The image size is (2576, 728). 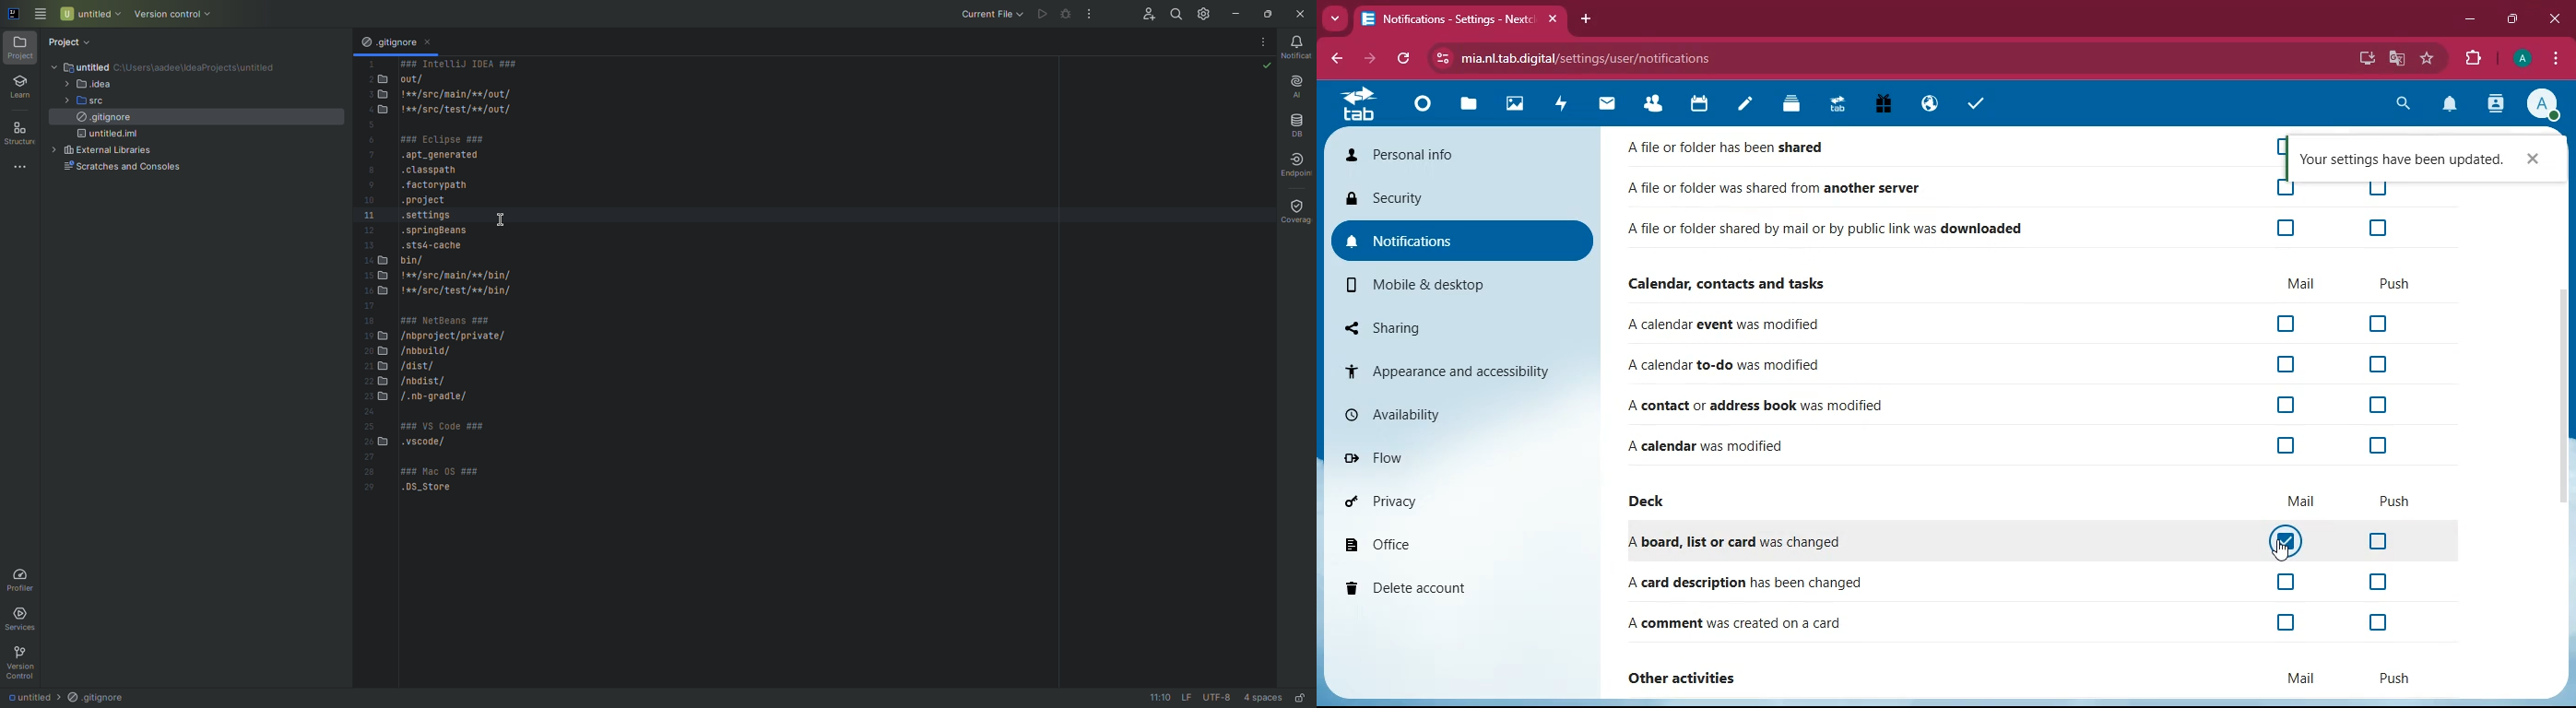 What do you see at coordinates (2539, 159) in the screenshot?
I see `Close` at bounding box center [2539, 159].